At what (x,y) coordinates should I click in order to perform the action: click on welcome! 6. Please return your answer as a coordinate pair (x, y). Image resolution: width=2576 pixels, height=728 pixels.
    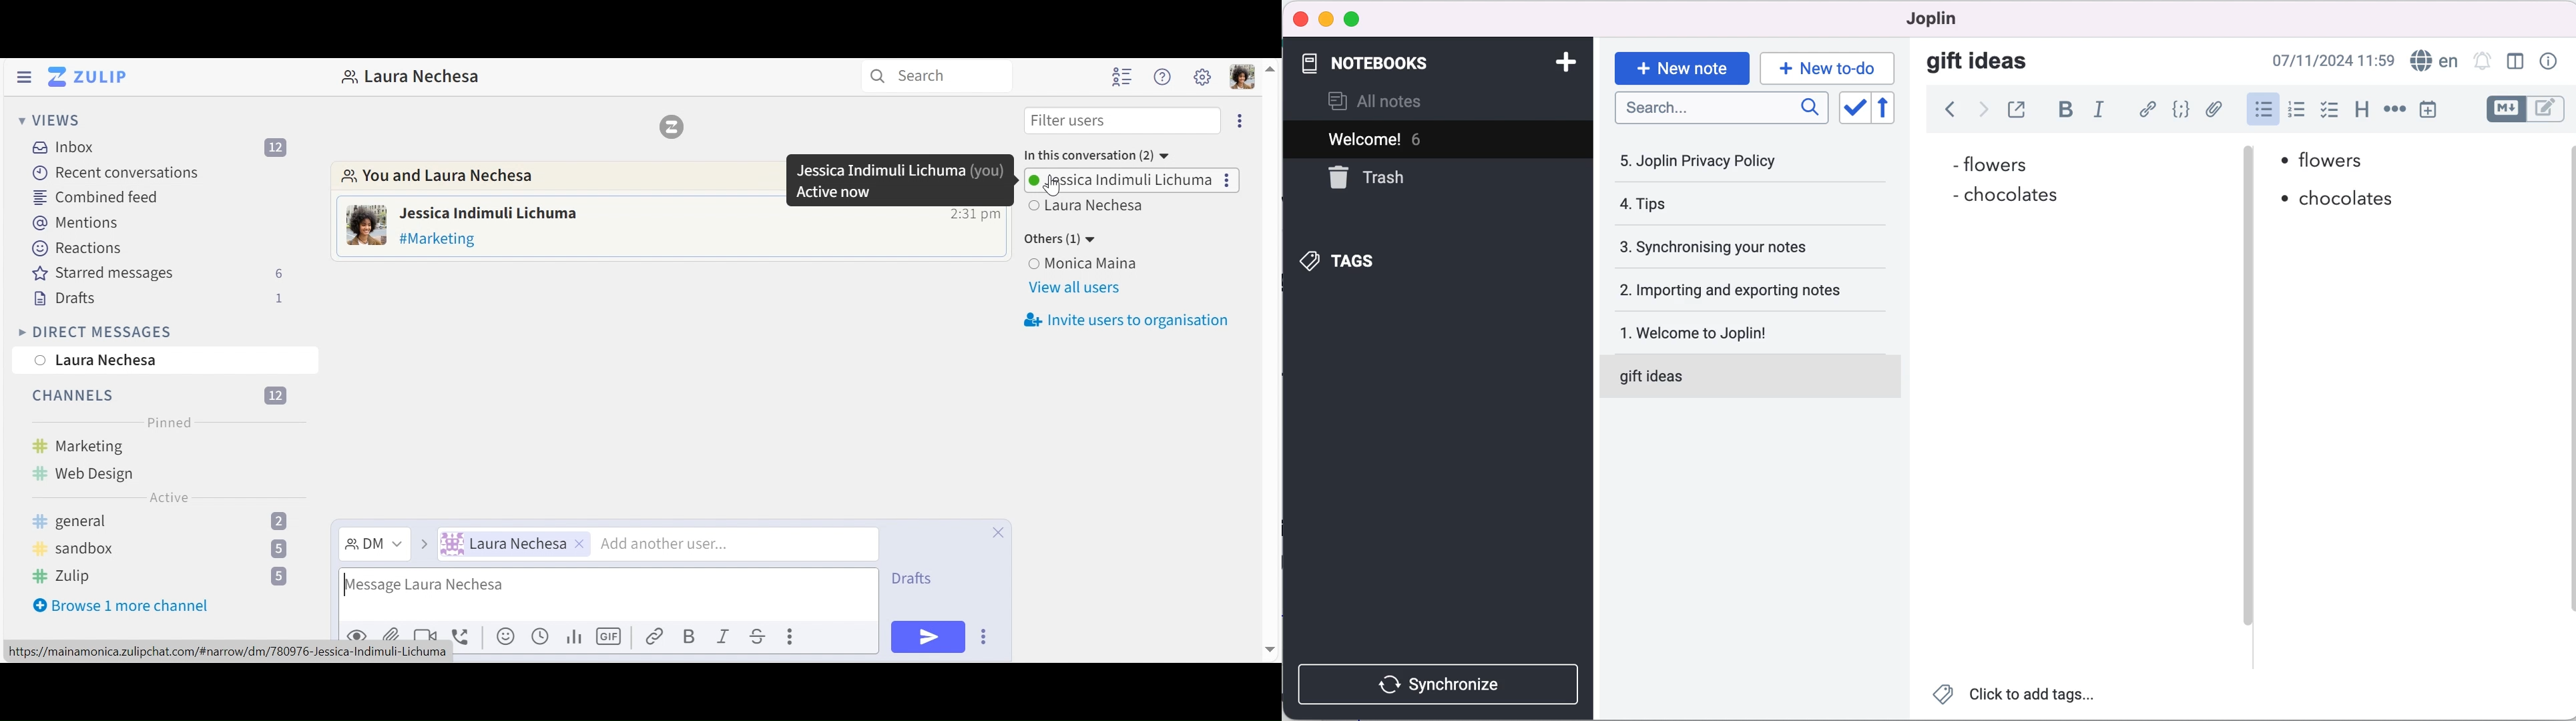
    Looking at the image, I should click on (1433, 140).